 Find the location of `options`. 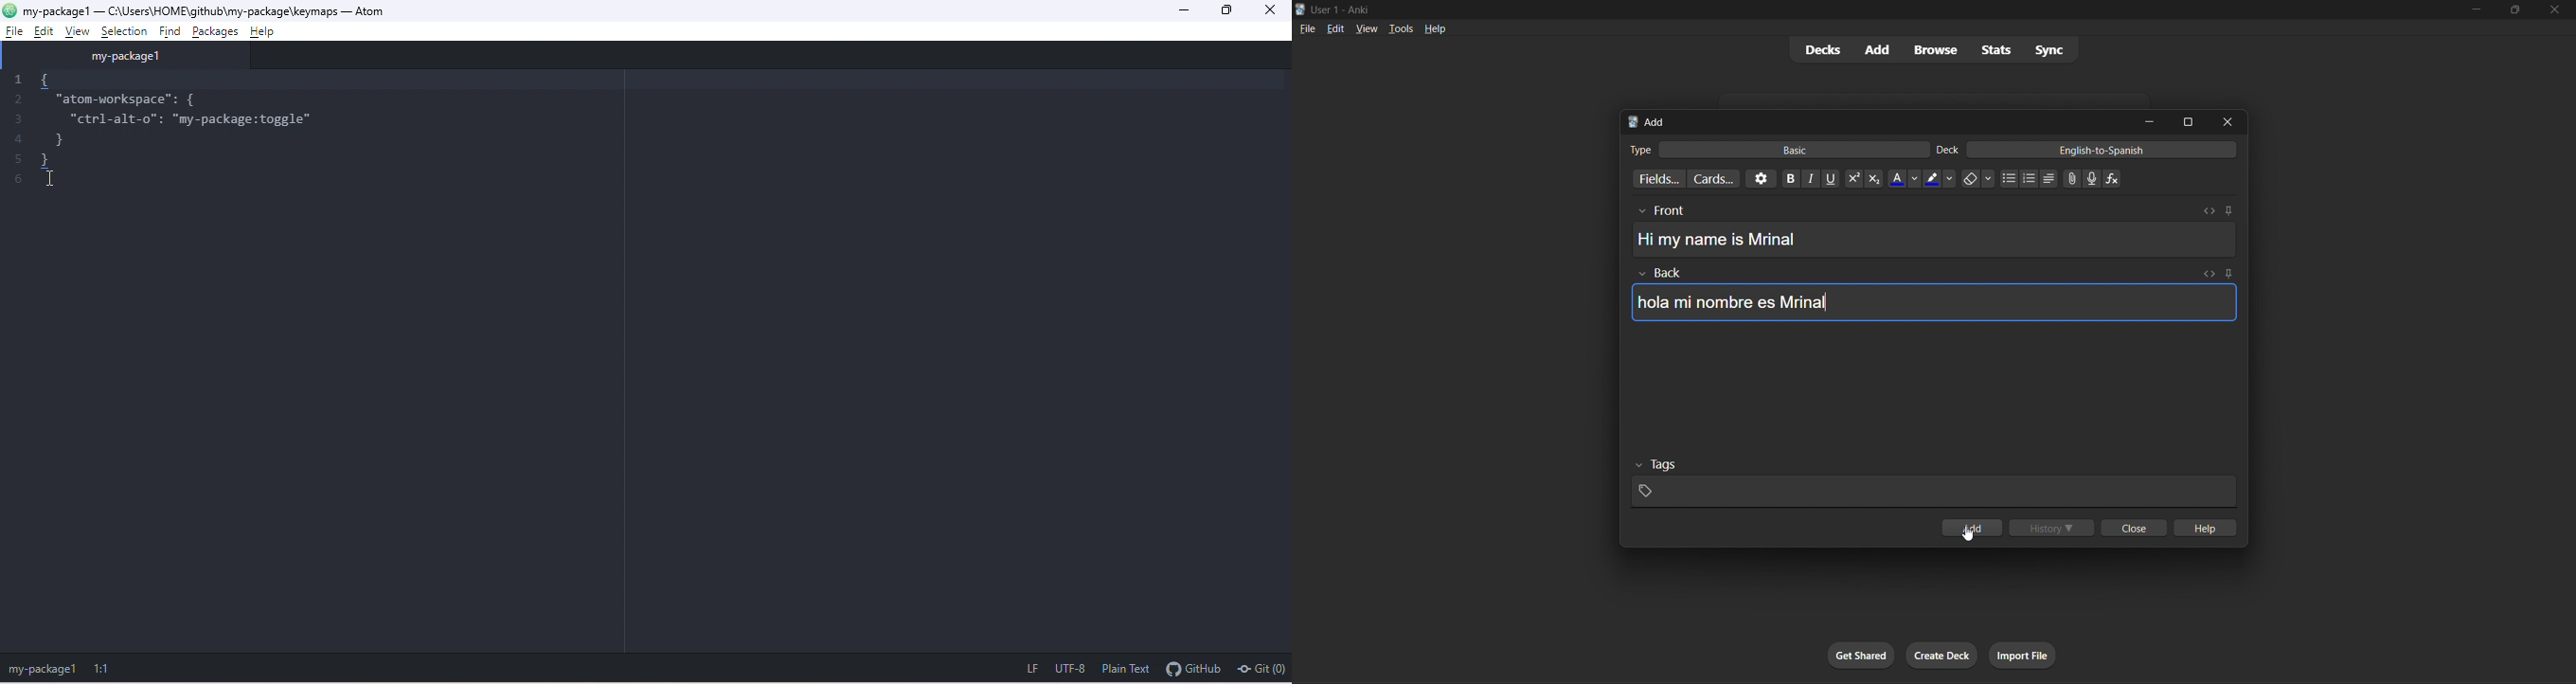

options is located at coordinates (1757, 180).